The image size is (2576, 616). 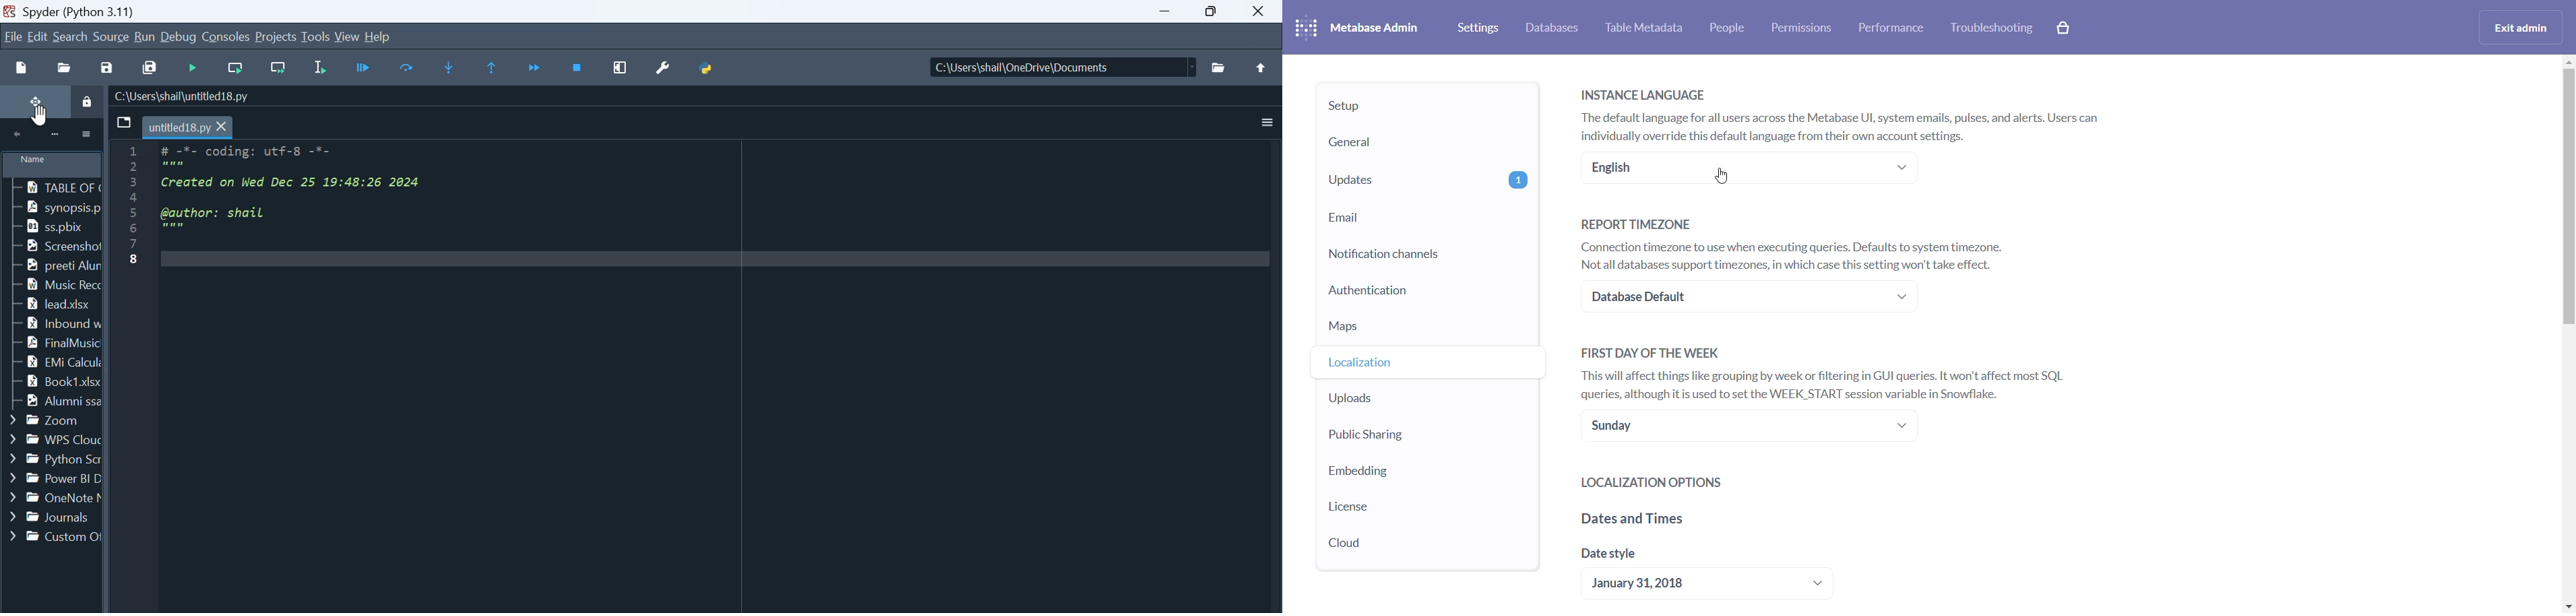 I want to click on Zoom, so click(x=51, y=421).